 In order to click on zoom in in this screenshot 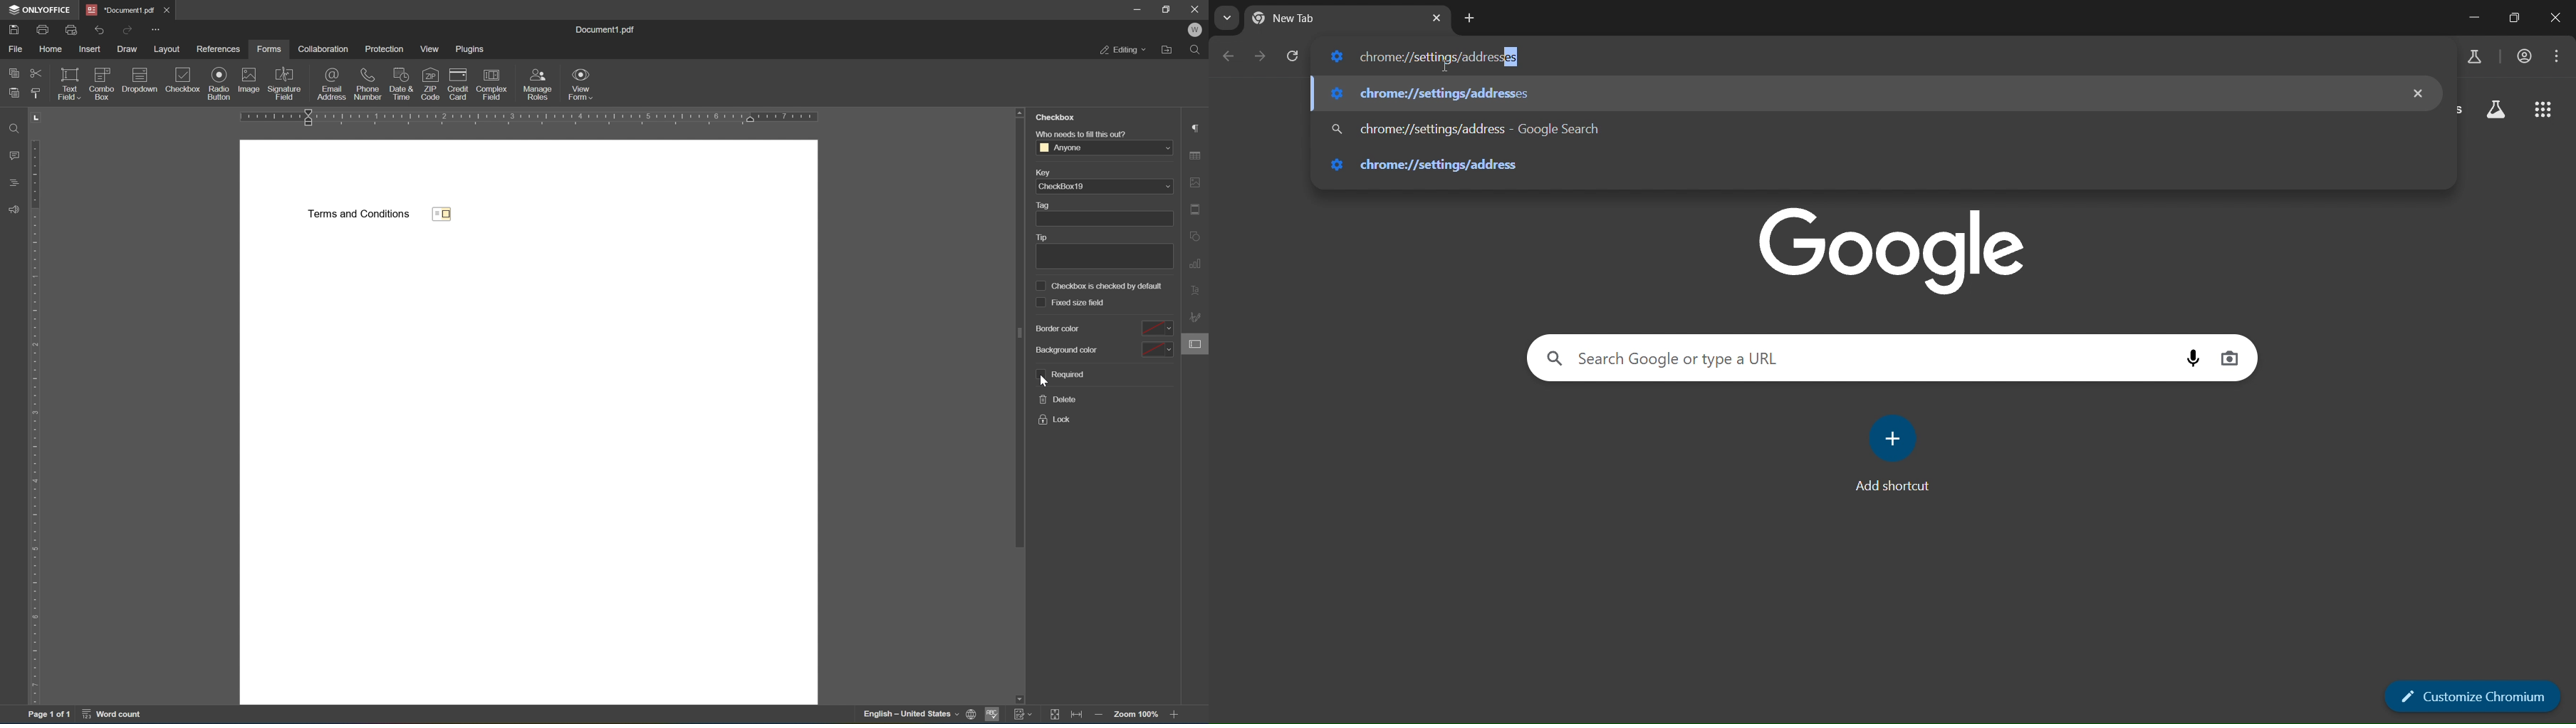, I will do `click(1176, 715)`.